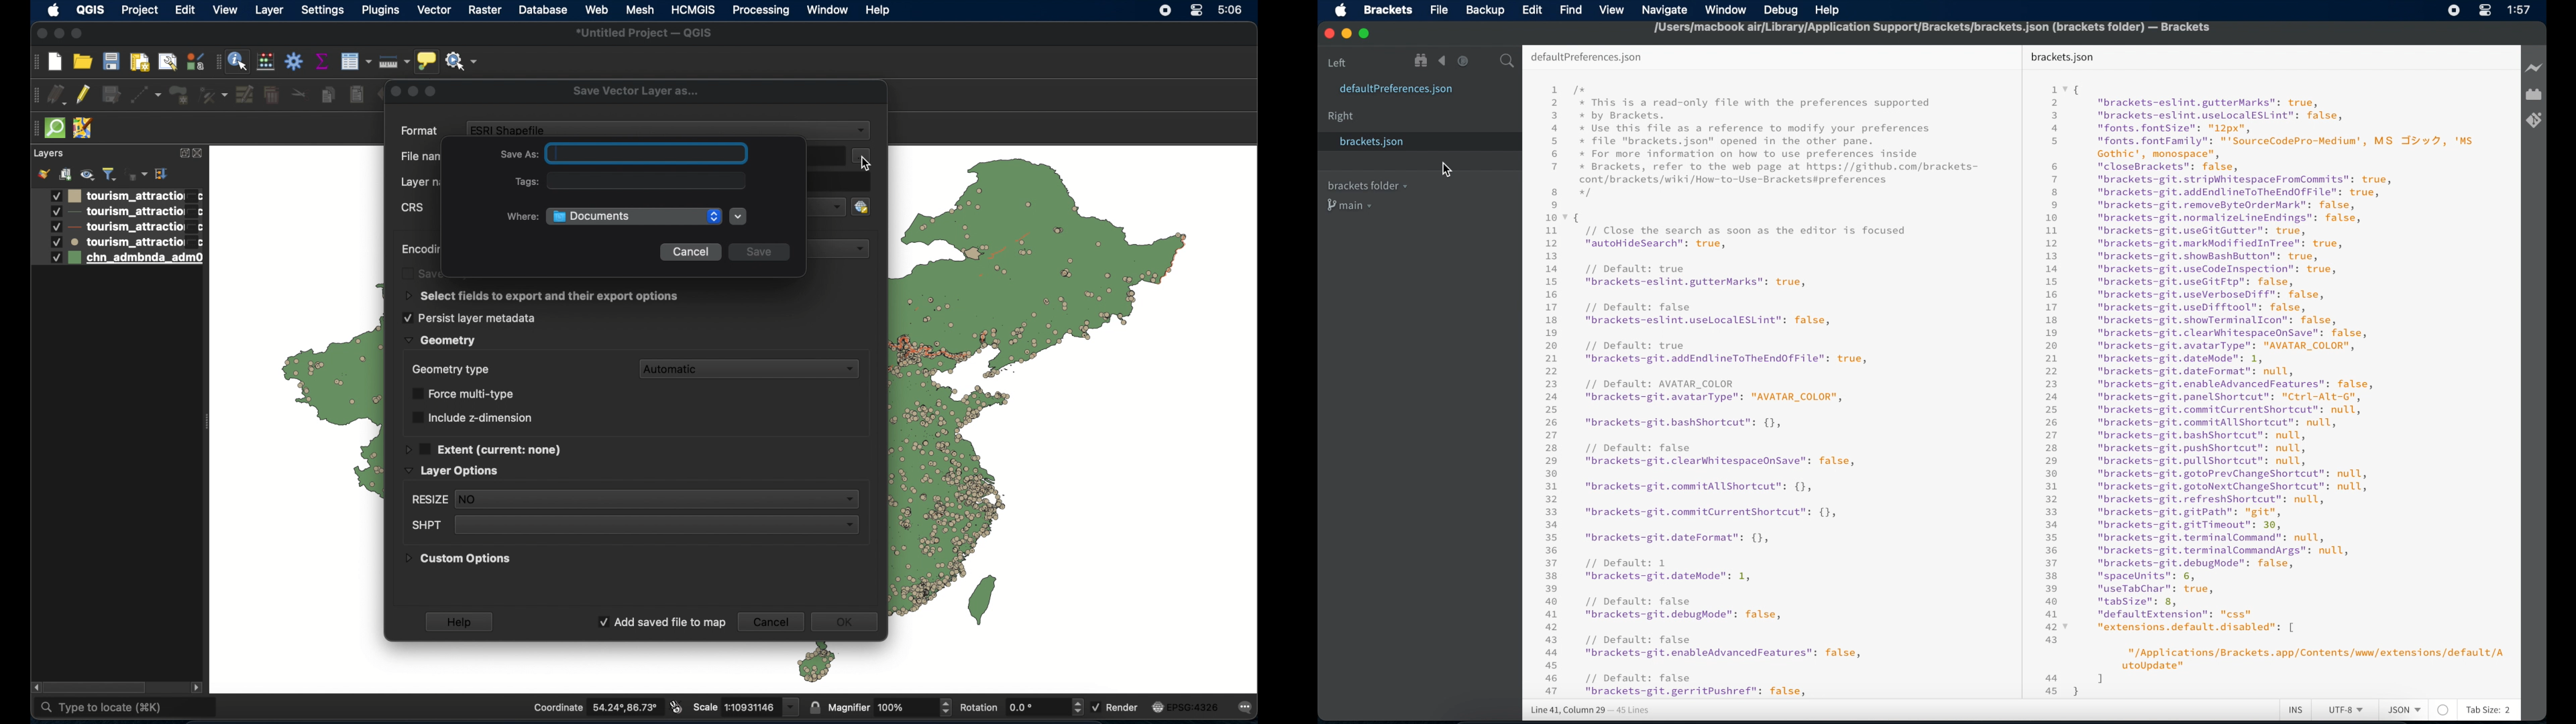 The height and width of the screenshot is (728, 2576). Describe the element at coordinates (2520, 10) in the screenshot. I see `1:57` at that location.